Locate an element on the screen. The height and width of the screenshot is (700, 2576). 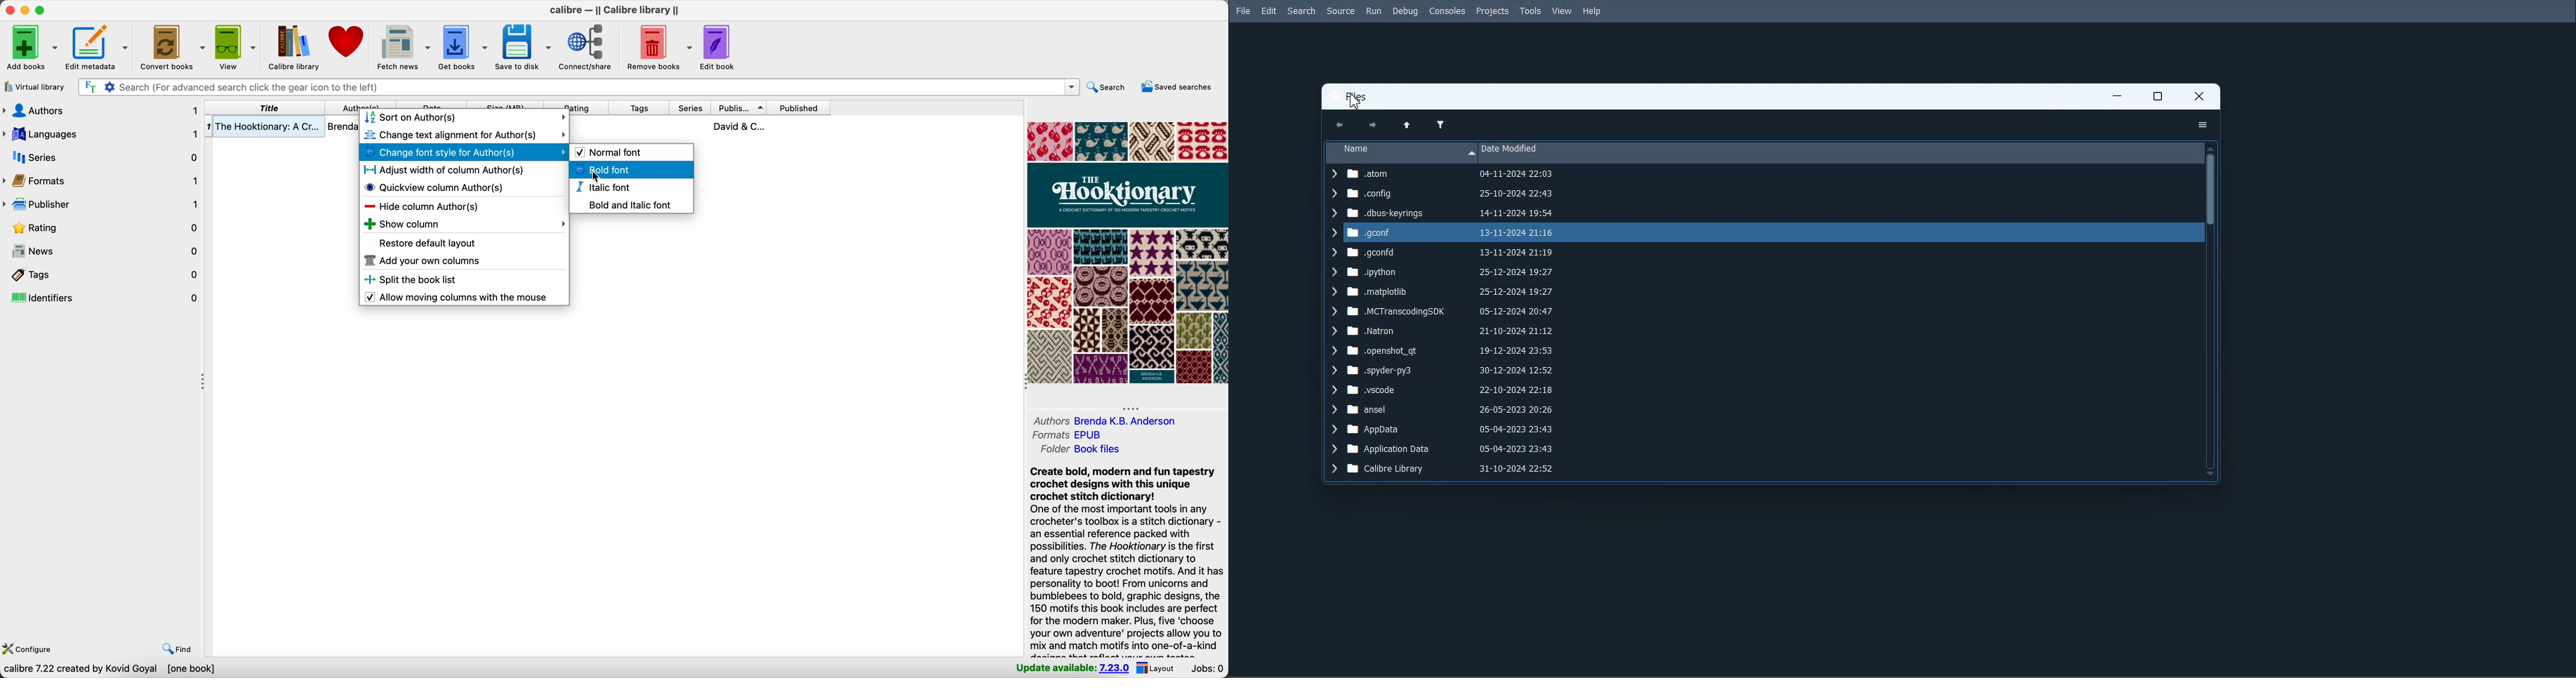
sort on author(s) is located at coordinates (466, 118).